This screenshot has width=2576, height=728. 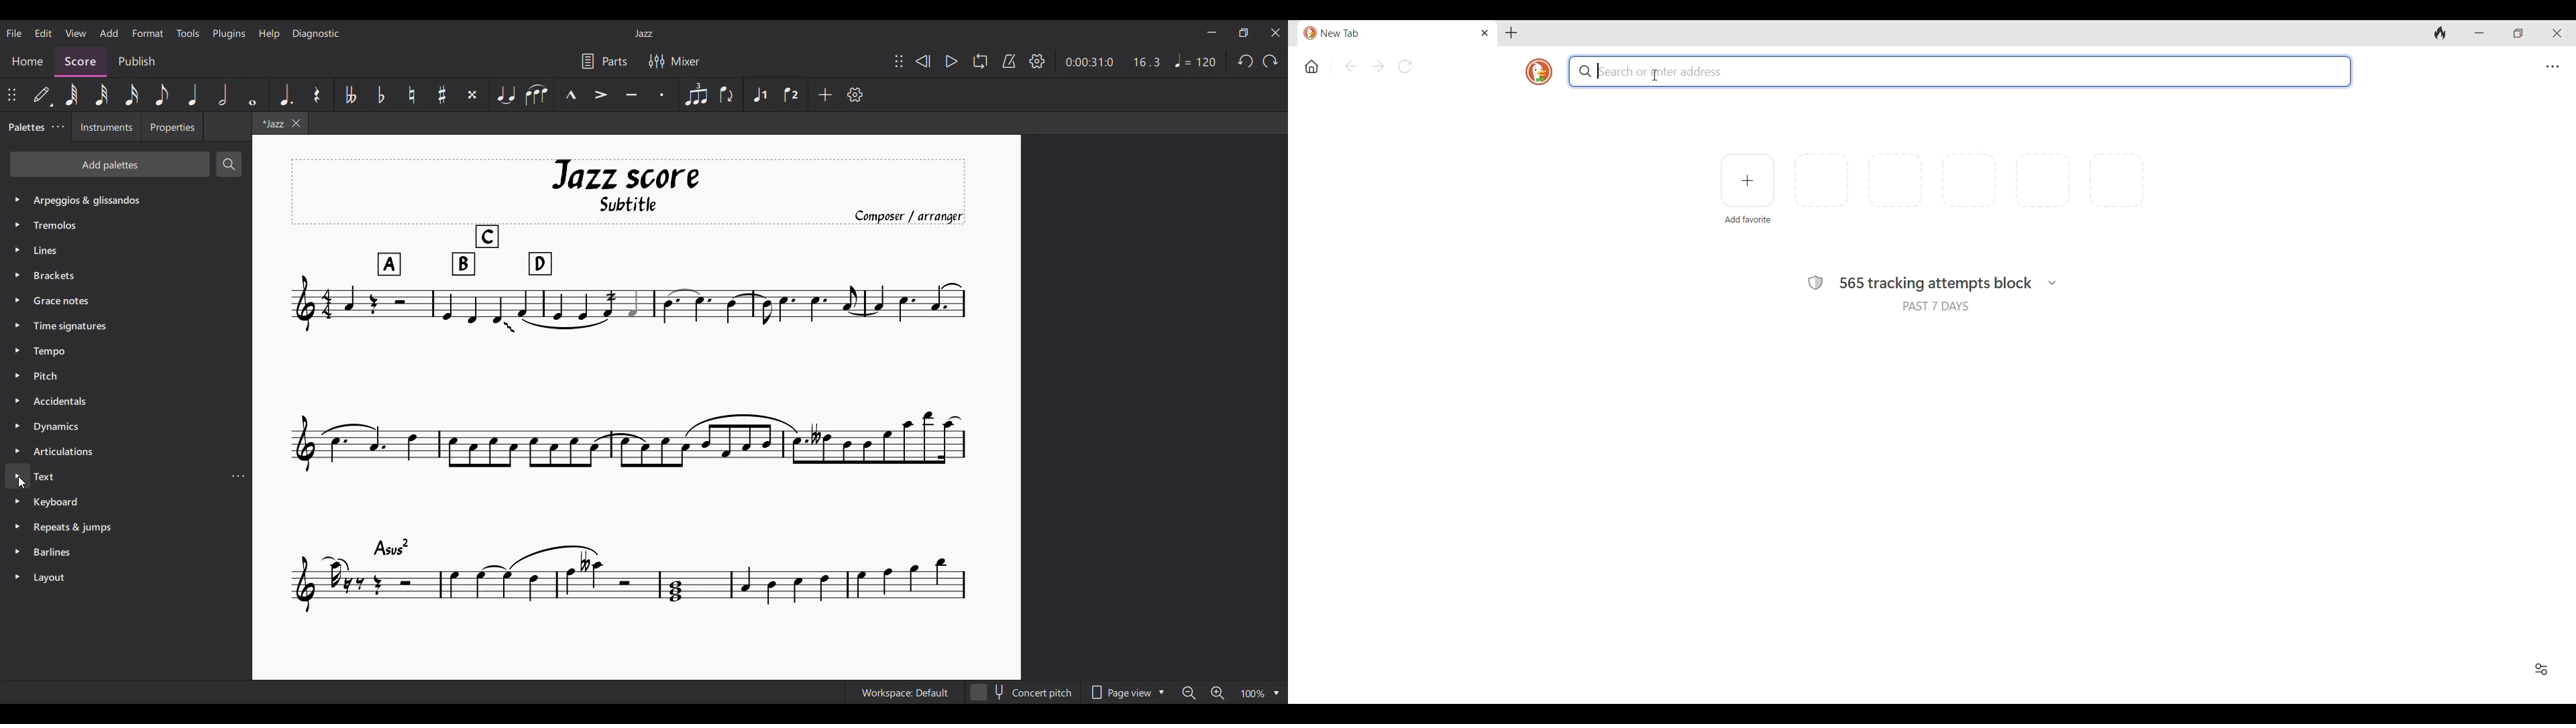 I want to click on Undo, so click(x=1246, y=61).